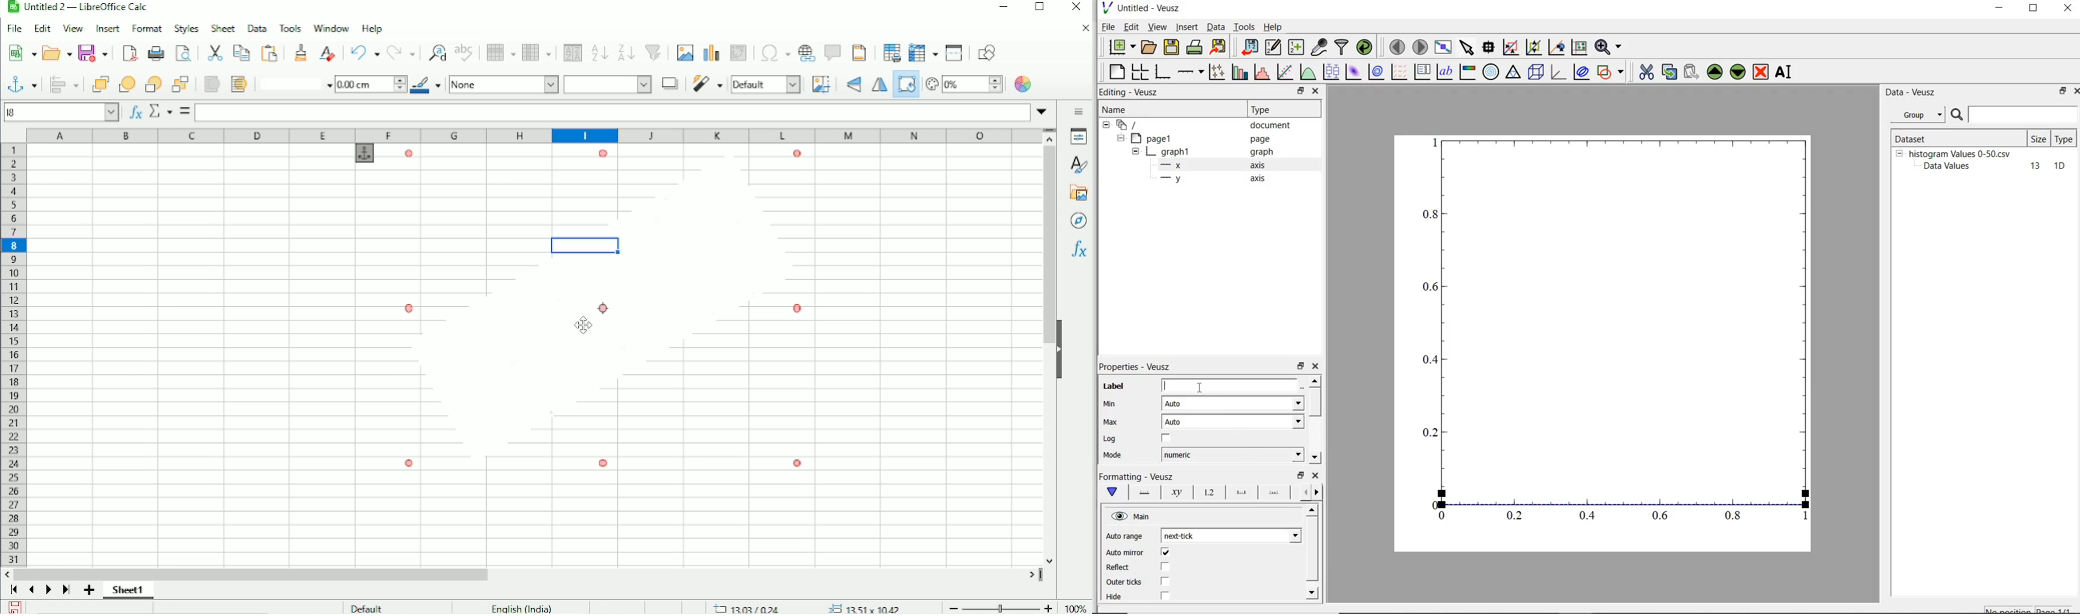  What do you see at coordinates (1190, 71) in the screenshot?
I see `add axis on the plot` at bounding box center [1190, 71].